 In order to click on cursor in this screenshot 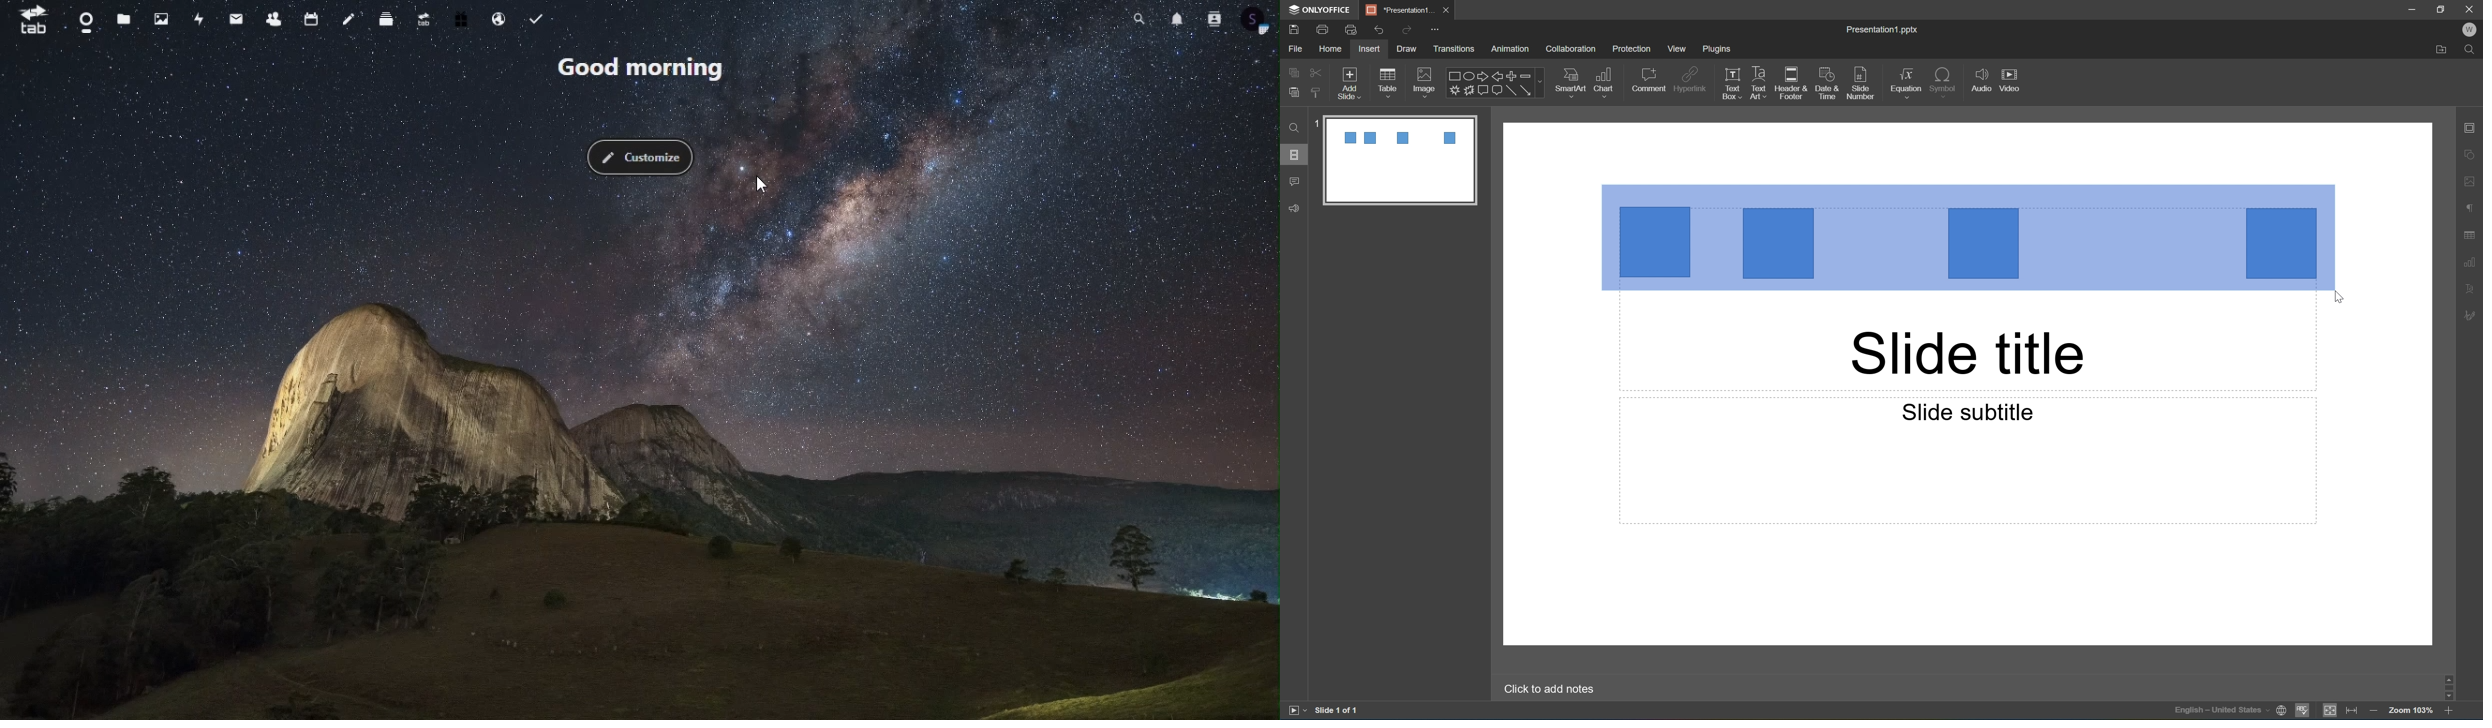, I will do `click(763, 185)`.